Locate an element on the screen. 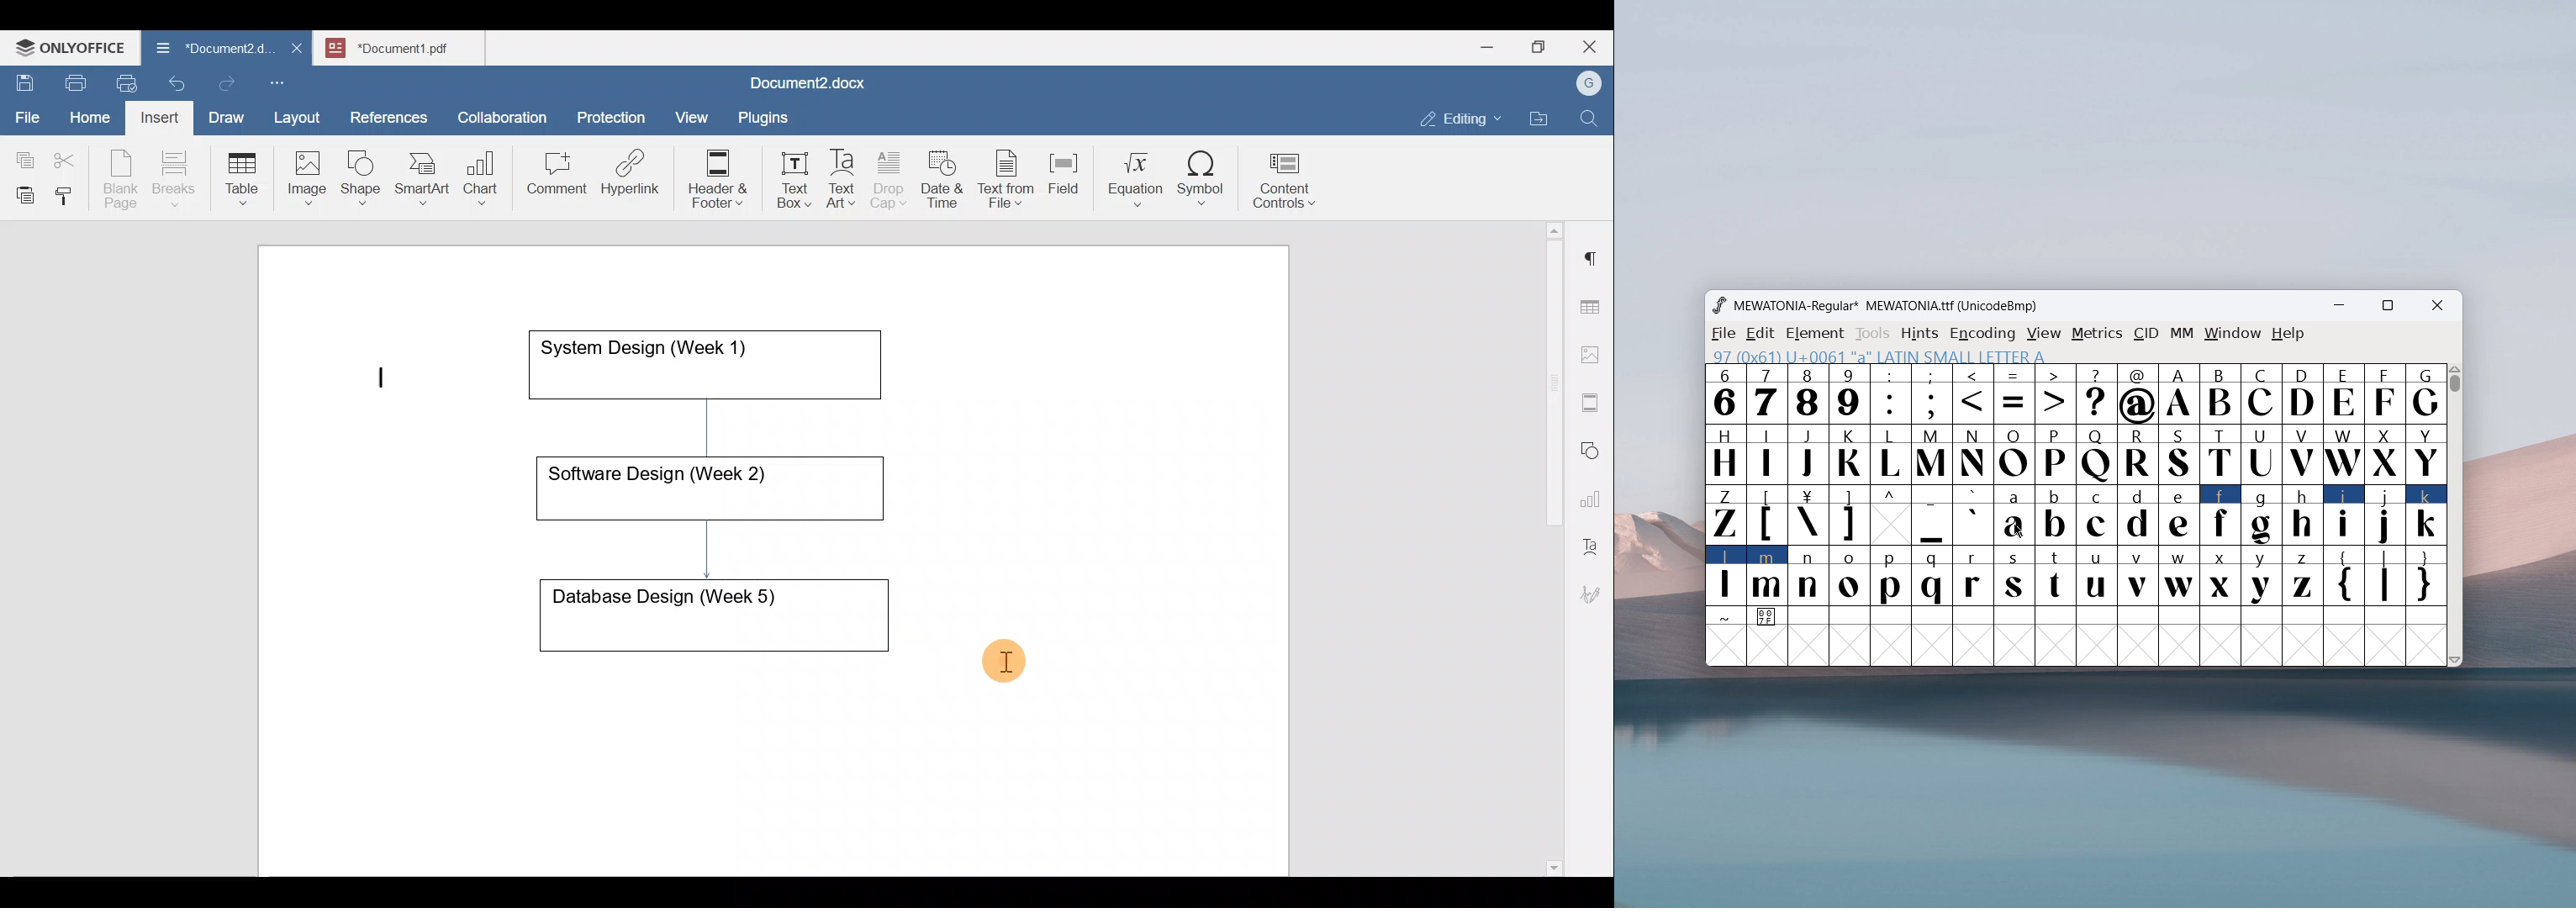 The width and height of the screenshot is (2576, 924). charachters is located at coordinates (1891, 455).